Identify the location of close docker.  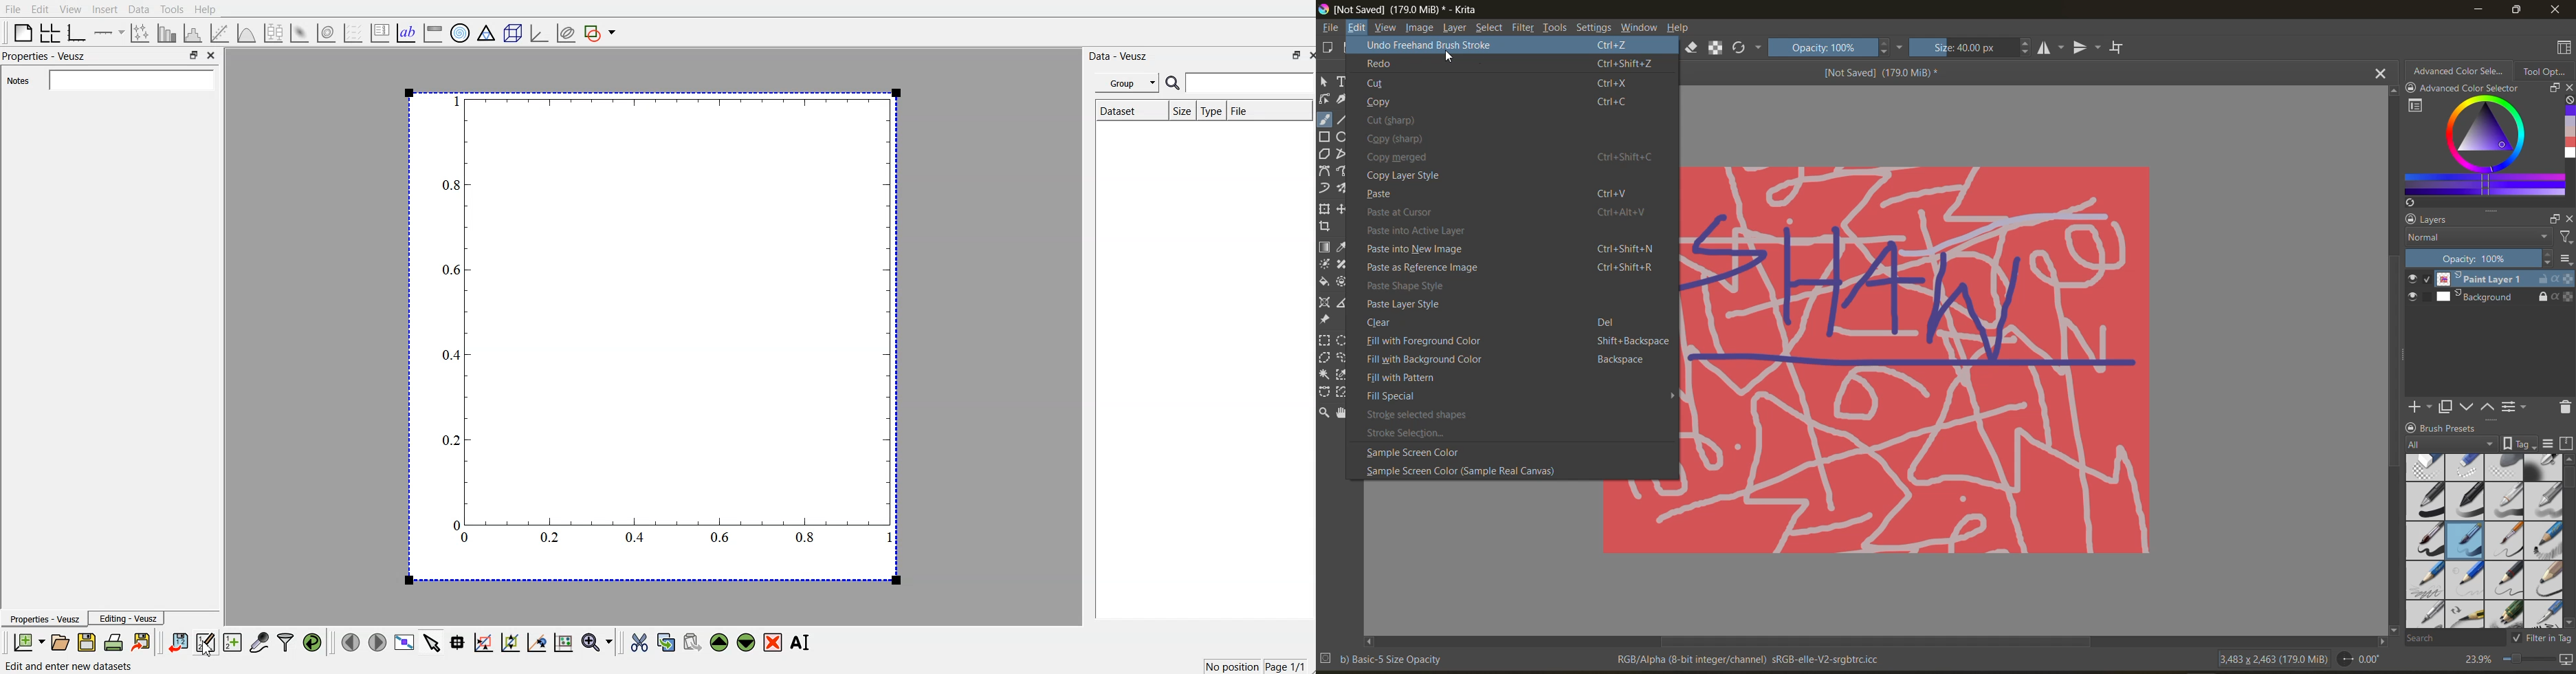
(2569, 88).